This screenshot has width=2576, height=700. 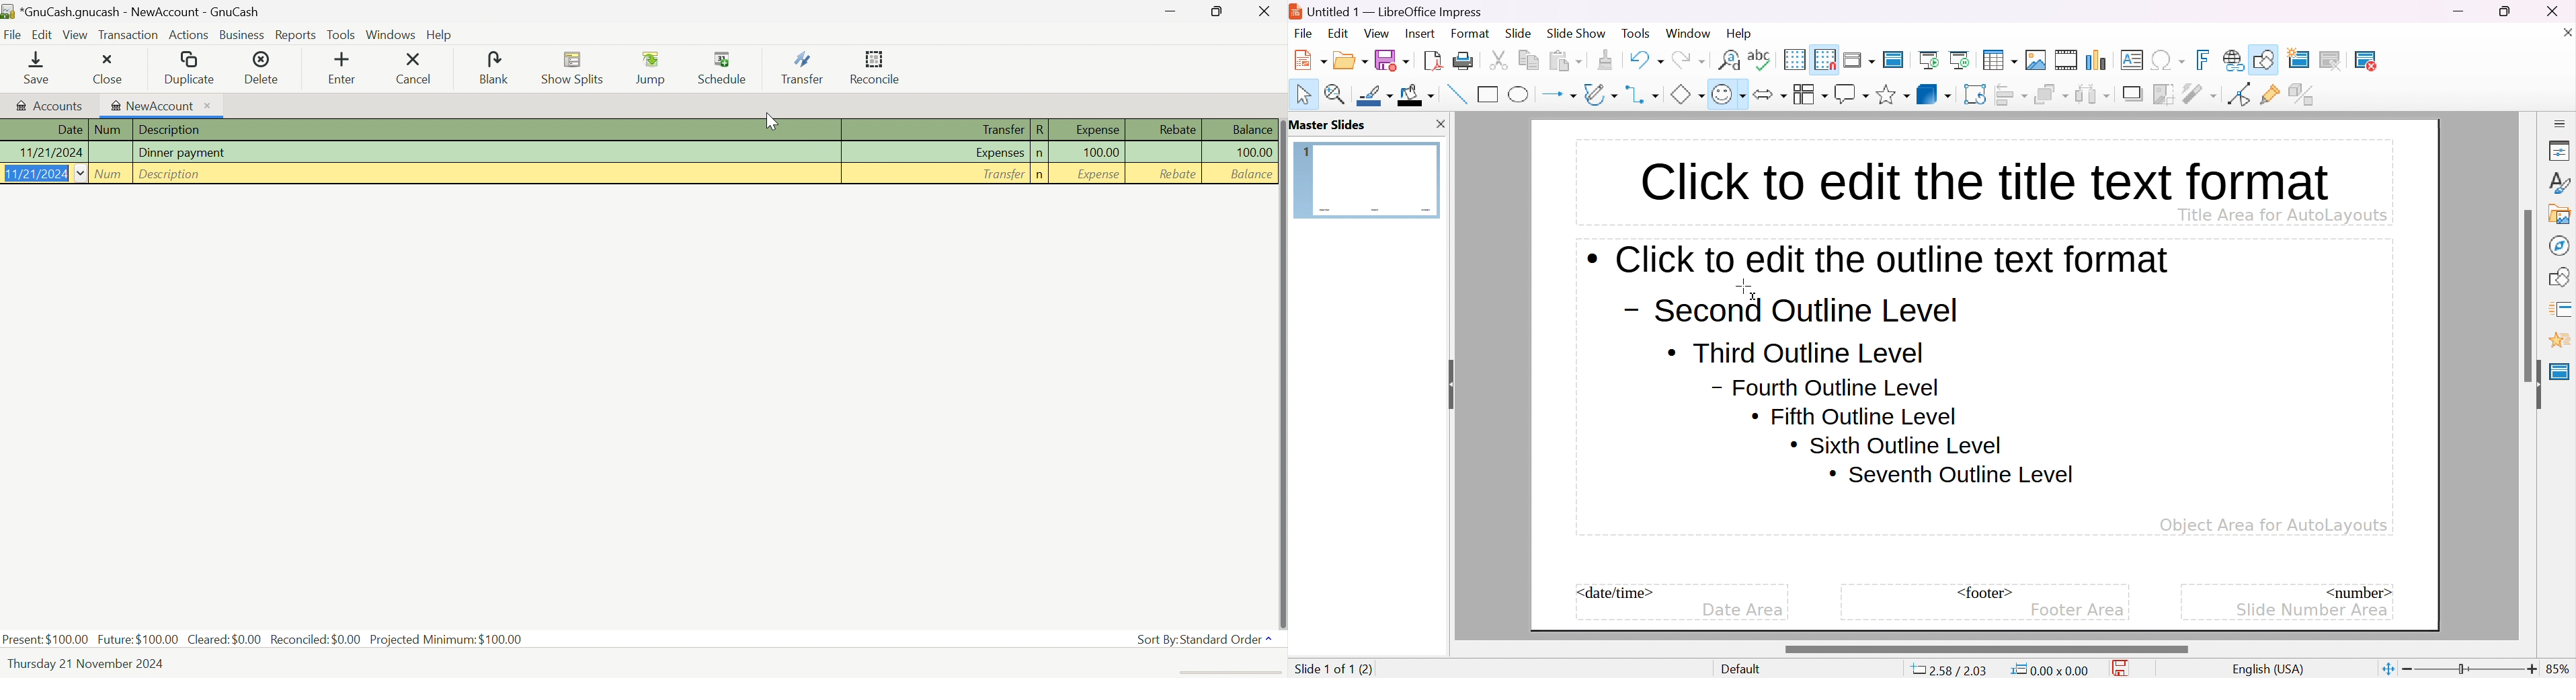 What do you see at coordinates (1325, 669) in the screenshot?
I see `slide 1 of 2` at bounding box center [1325, 669].